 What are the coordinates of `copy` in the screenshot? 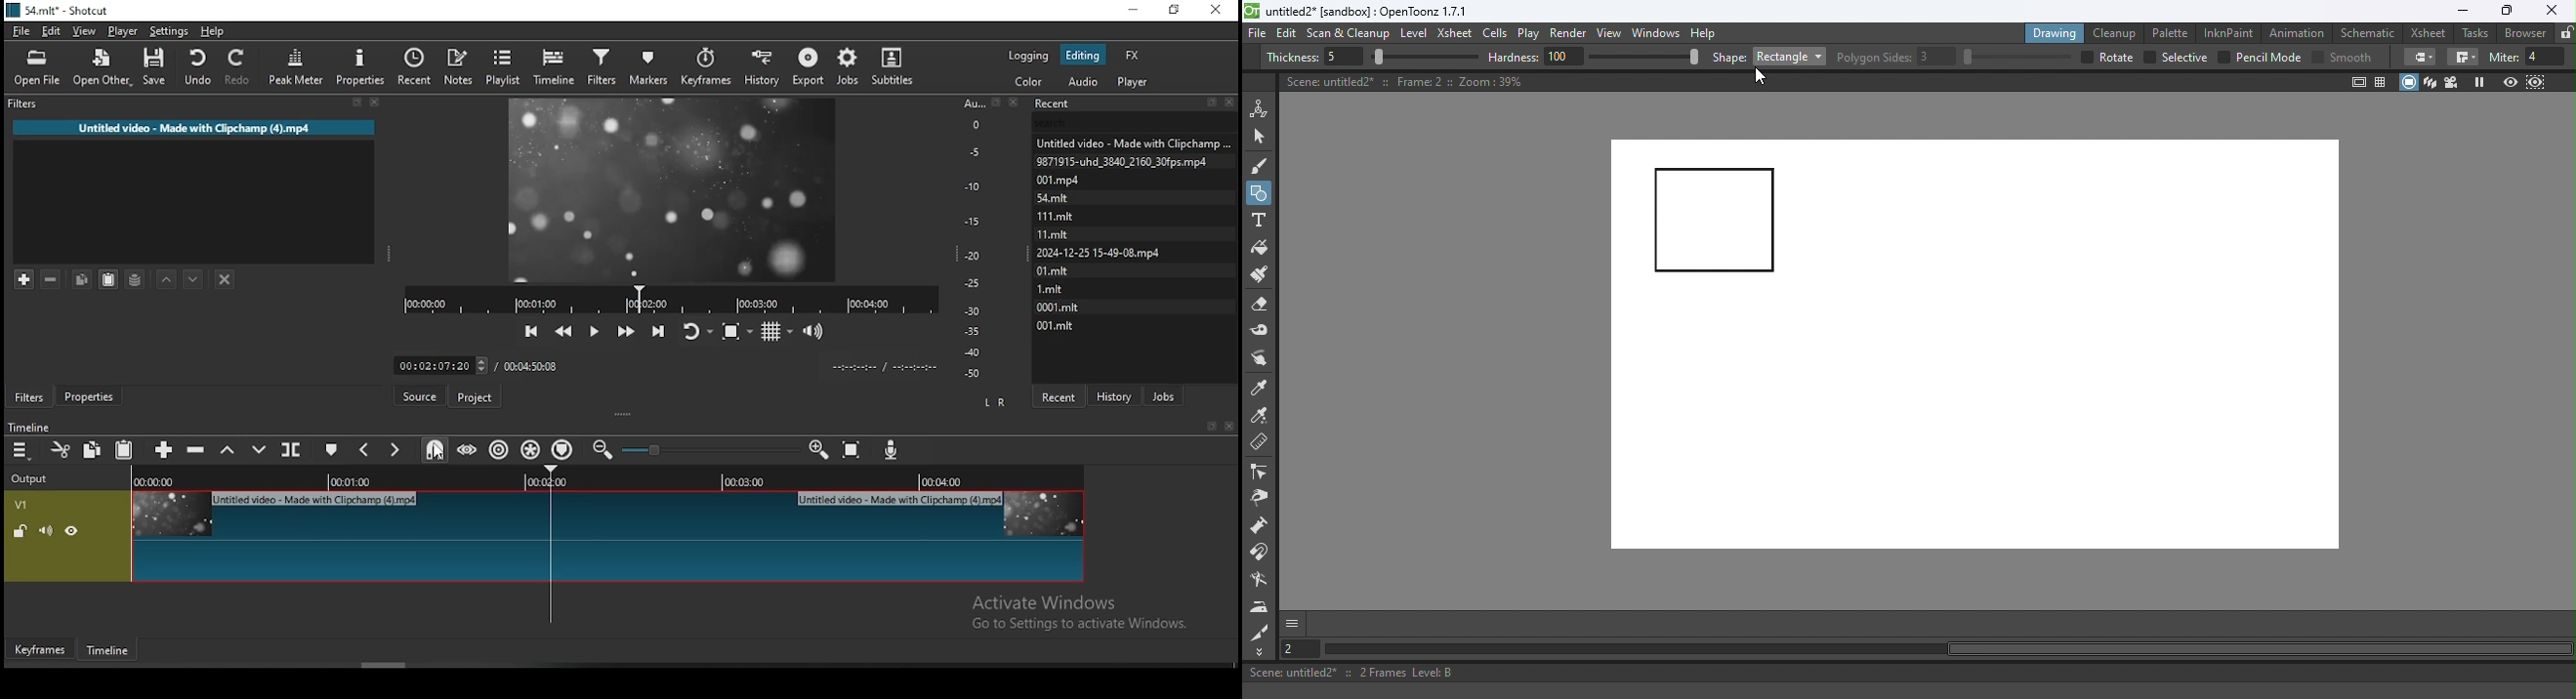 It's located at (81, 277).